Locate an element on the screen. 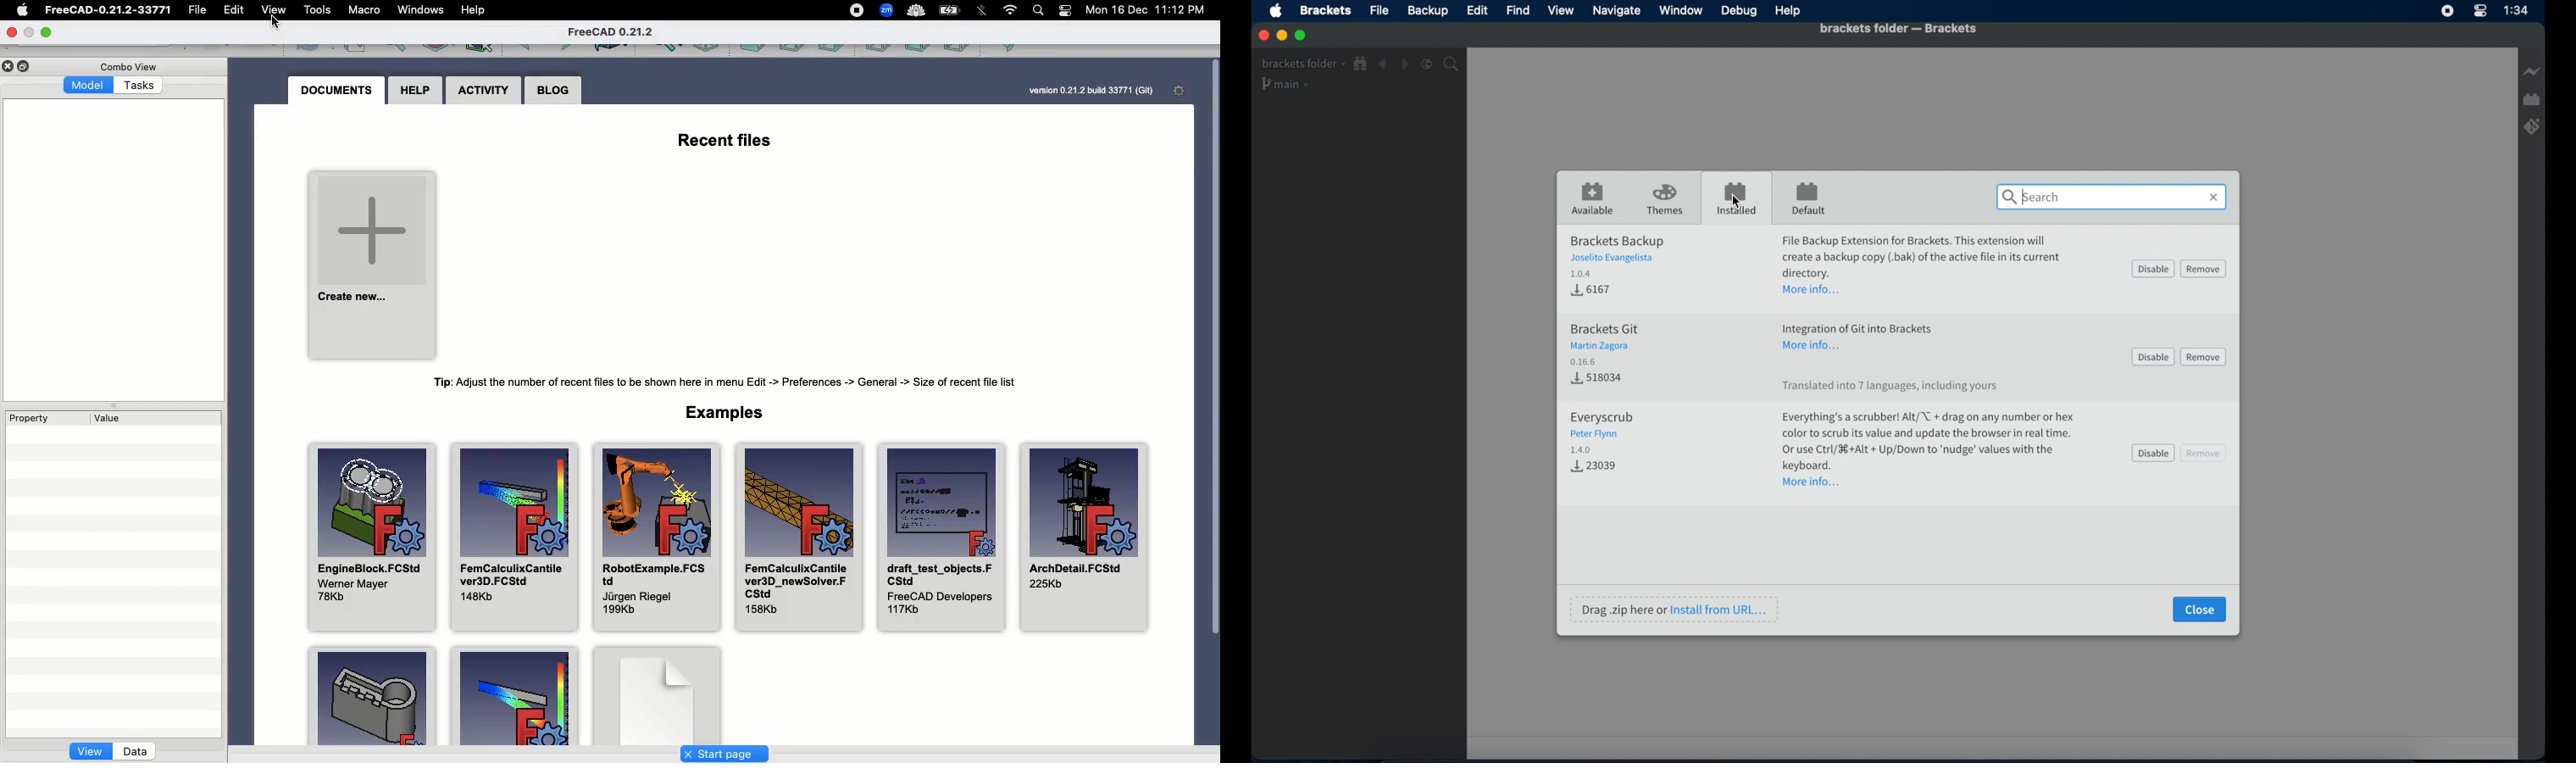  Recent files is located at coordinates (724, 144).